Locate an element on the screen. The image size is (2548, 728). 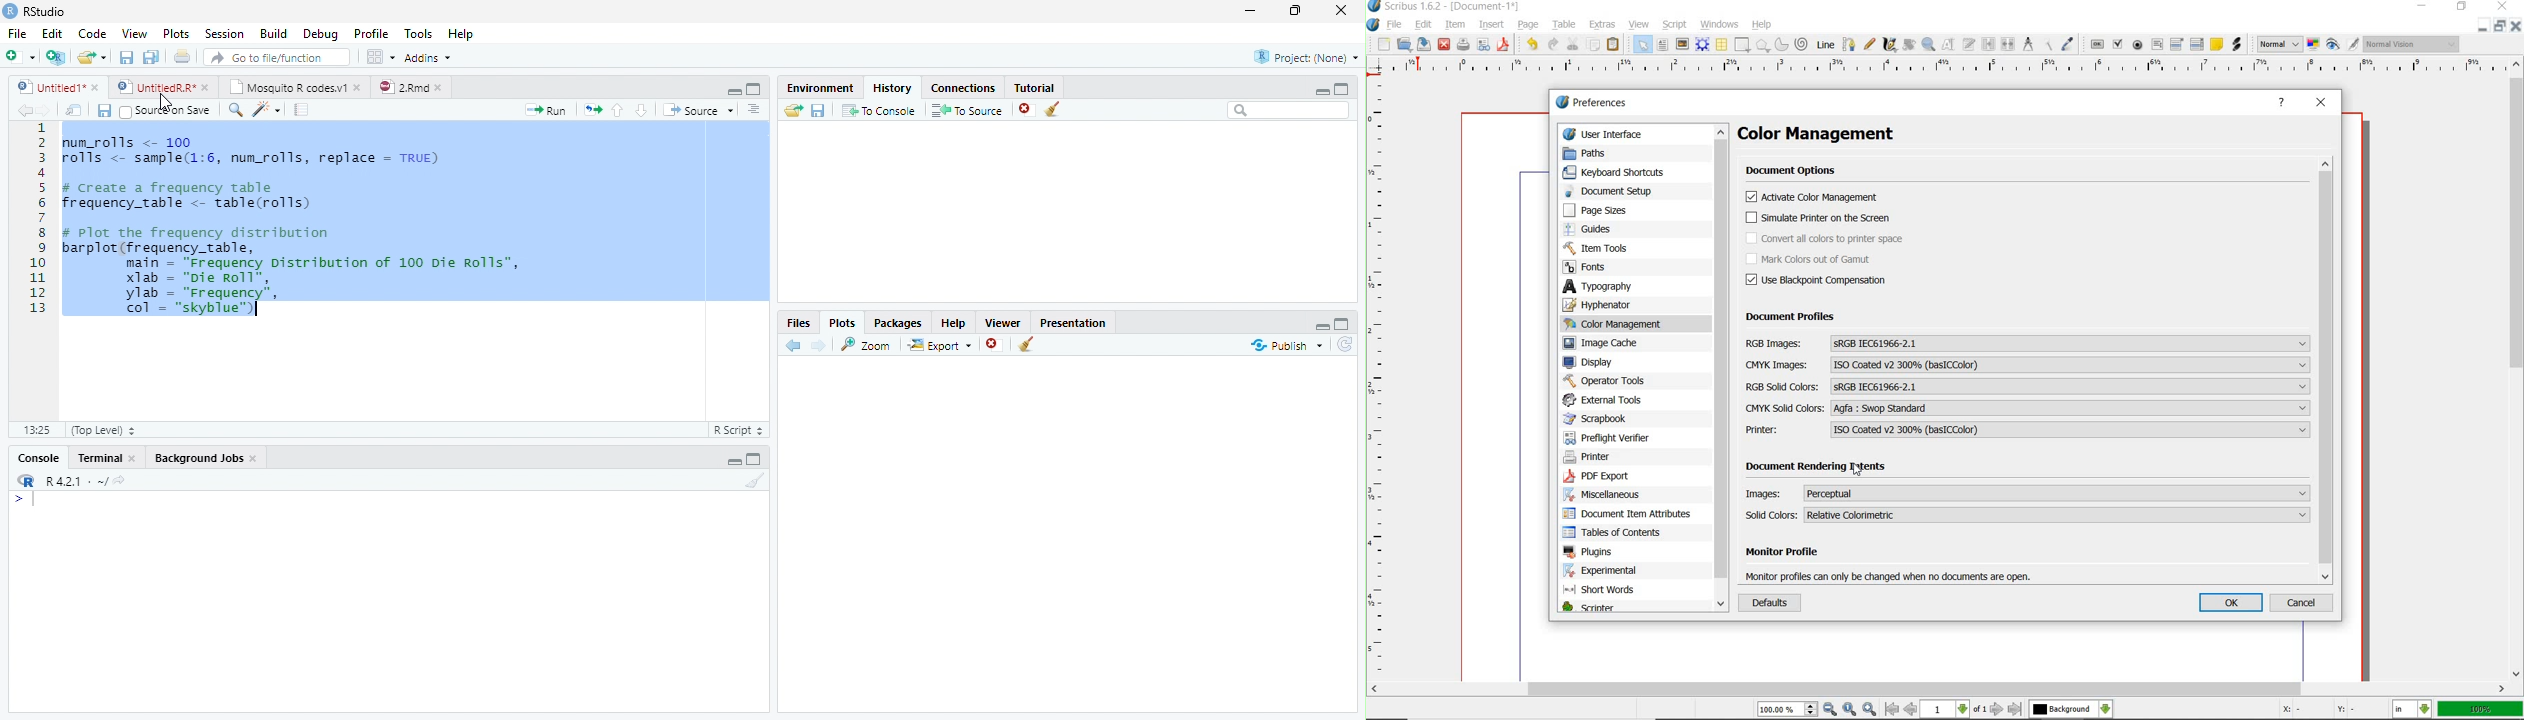
Previous Source Location is located at coordinates (22, 110).